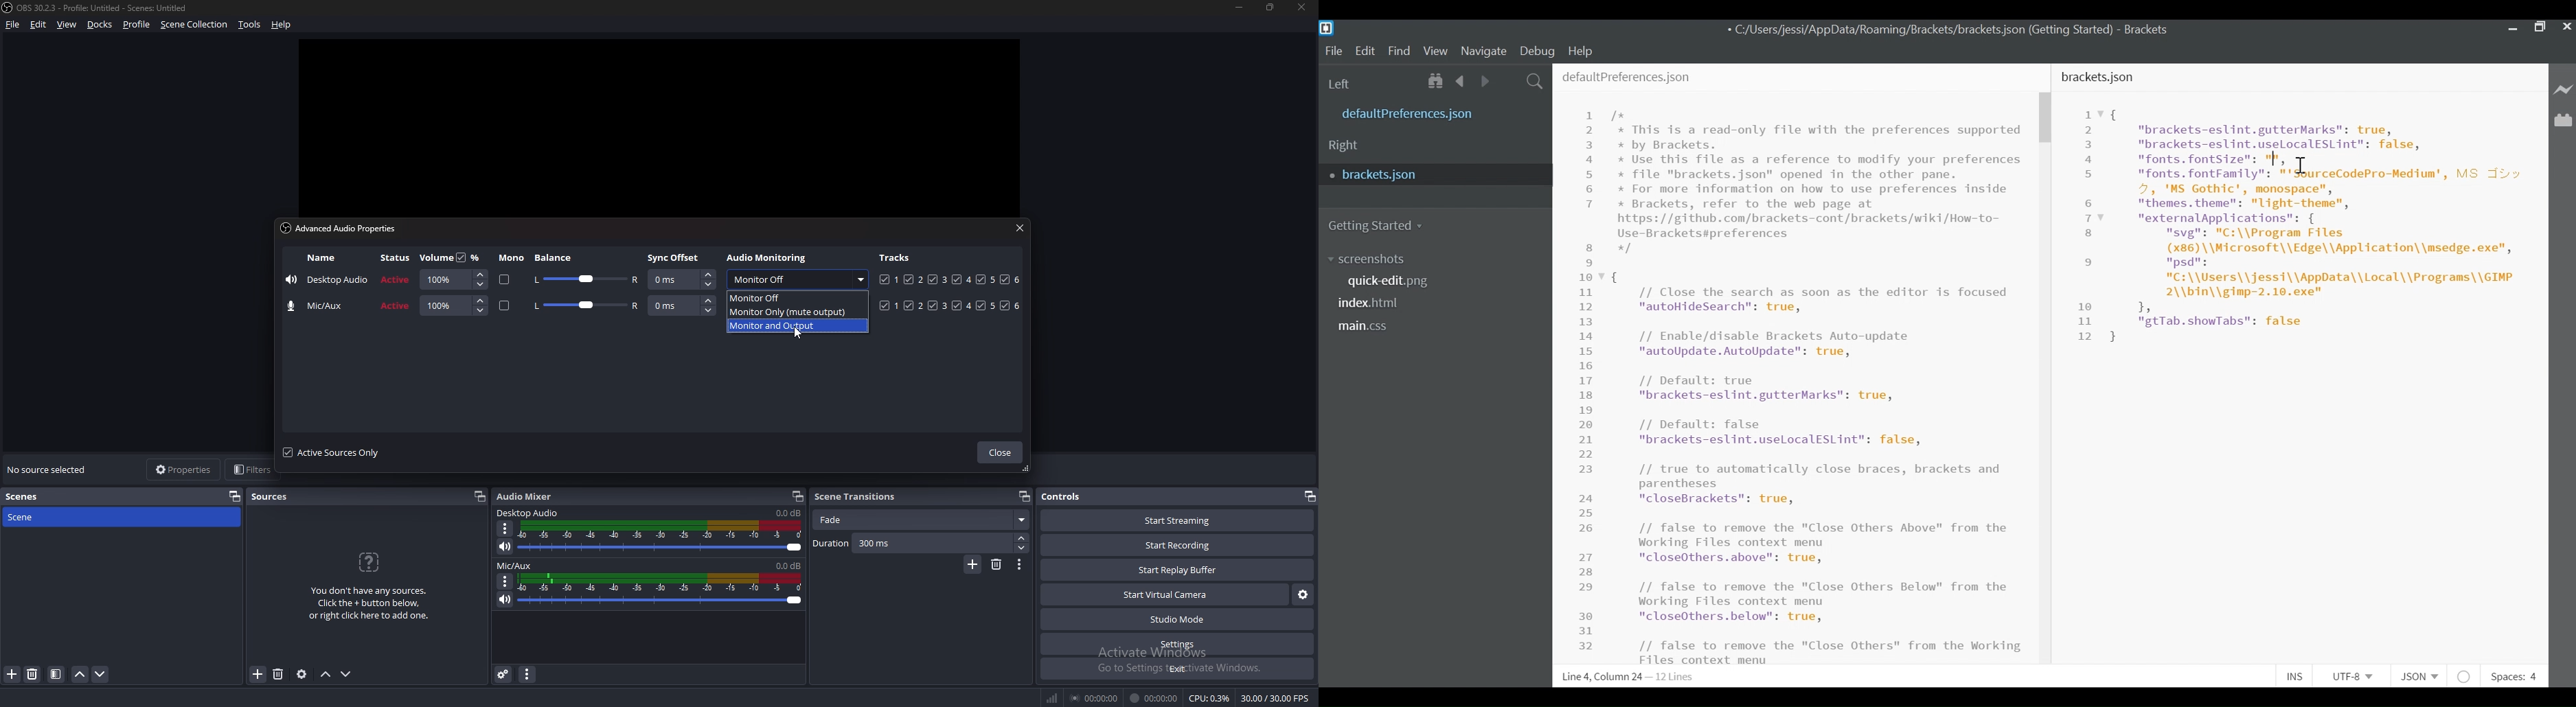 Image resolution: width=2576 pixels, height=728 pixels. What do you see at coordinates (996, 565) in the screenshot?
I see `remove transition` at bounding box center [996, 565].